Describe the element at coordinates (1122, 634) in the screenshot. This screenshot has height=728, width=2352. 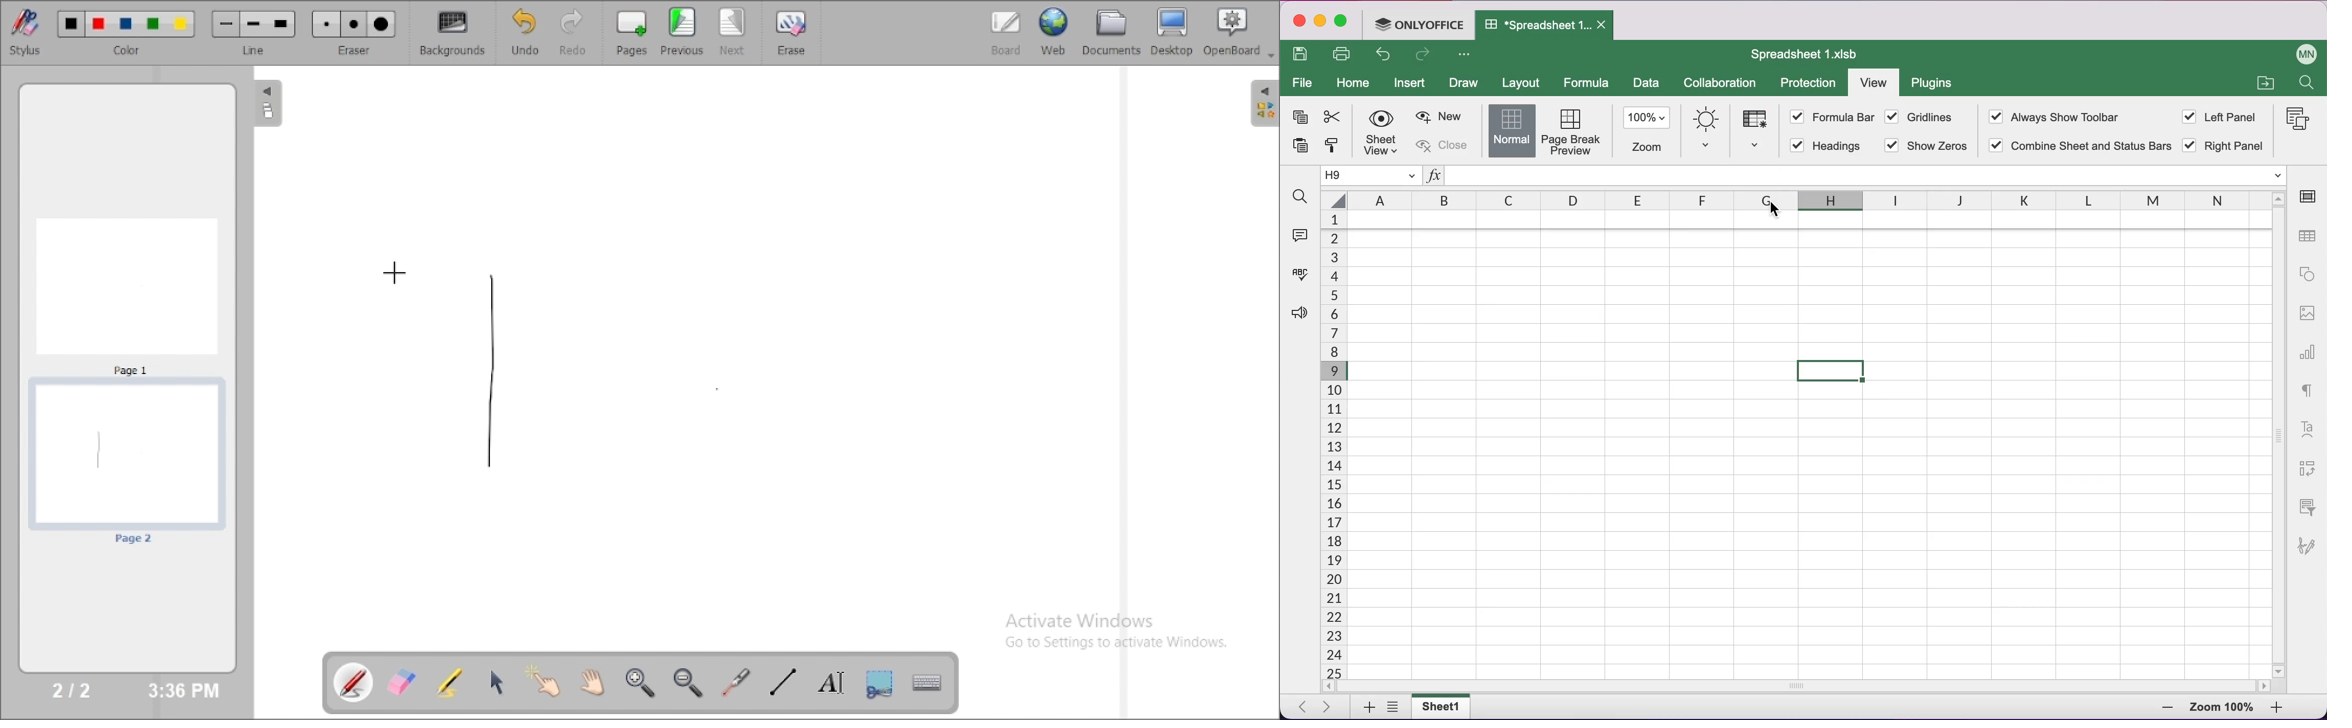
I see `Activate Windows
Go to Settings to activate Windows.` at that location.